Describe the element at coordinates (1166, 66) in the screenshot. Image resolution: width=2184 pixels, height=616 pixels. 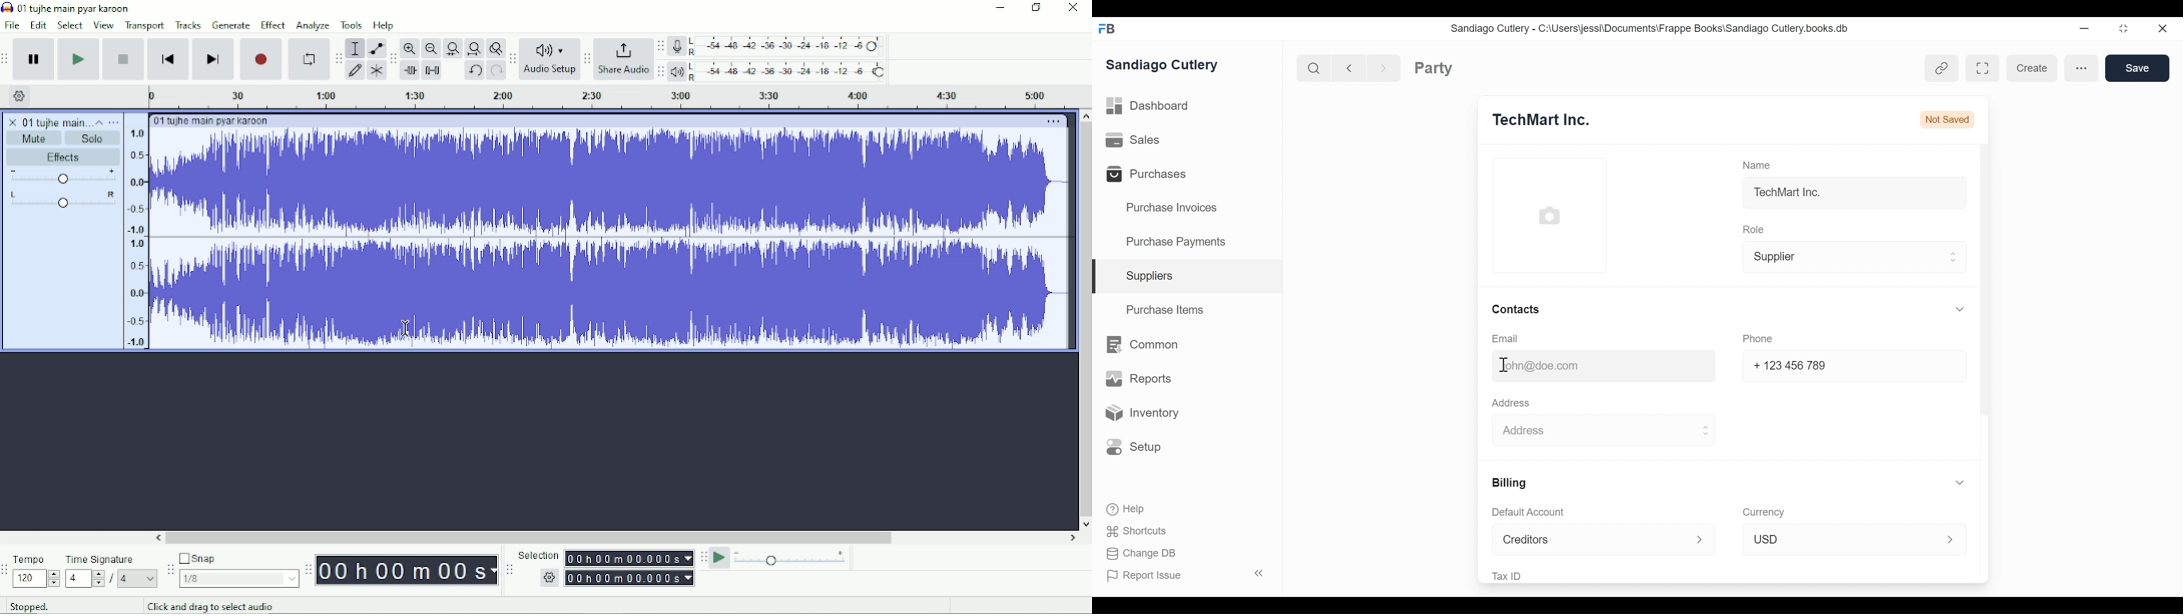
I see `Sandiago Cutlery` at that location.